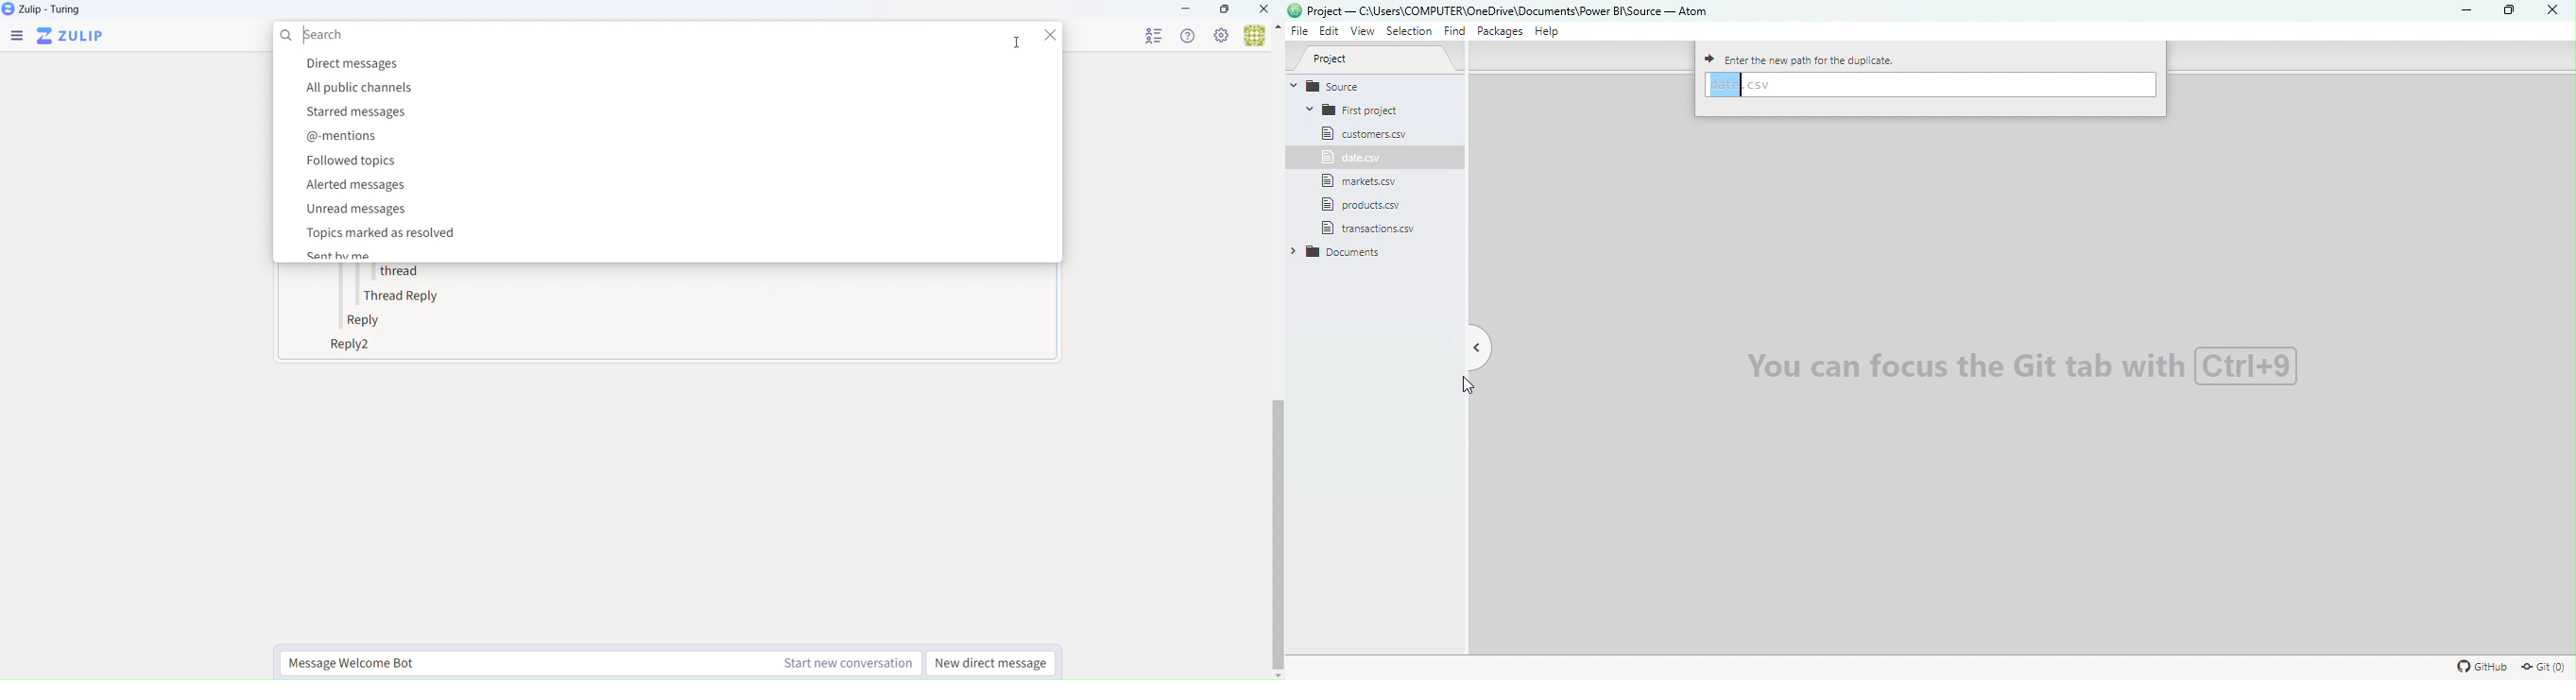 The width and height of the screenshot is (2576, 700). What do you see at coordinates (346, 347) in the screenshot?
I see `Reply2` at bounding box center [346, 347].